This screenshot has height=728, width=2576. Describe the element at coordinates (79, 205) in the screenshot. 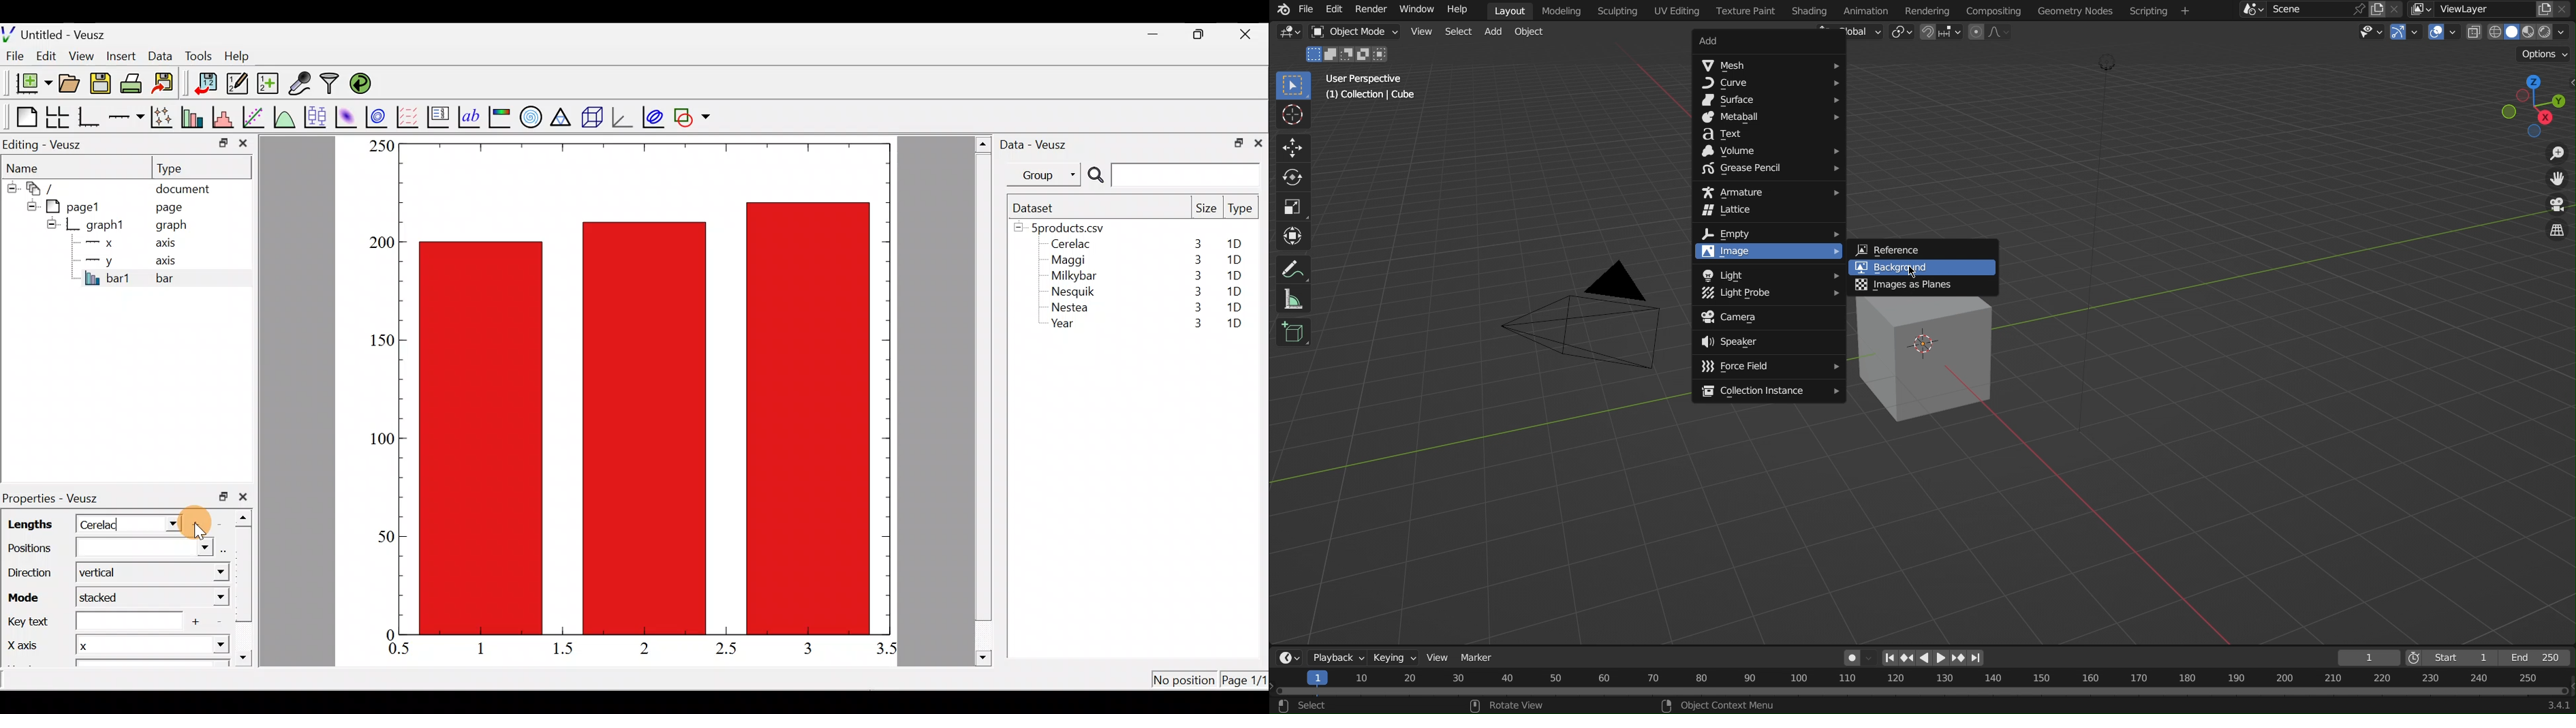

I see `pagel` at that location.